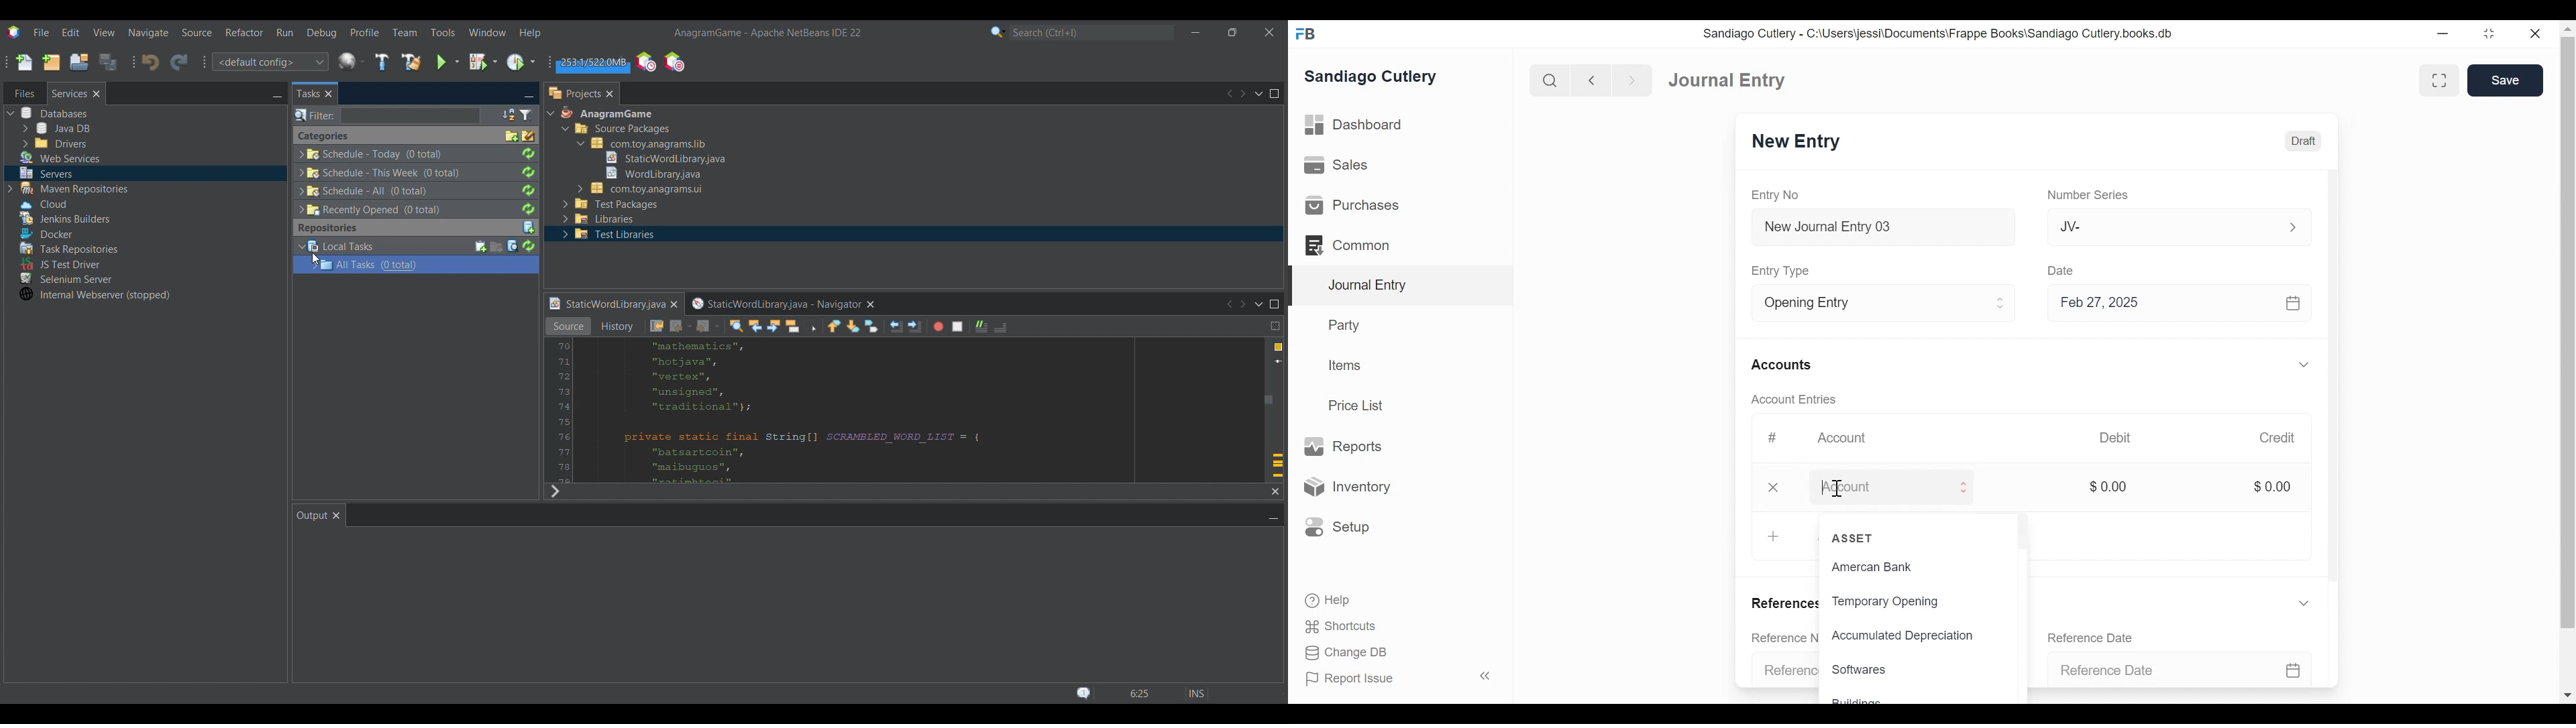  What do you see at coordinates (1885, 227) in the screenshot?
I see `New Journal Entry 03` at bounding box center [1885, 227].